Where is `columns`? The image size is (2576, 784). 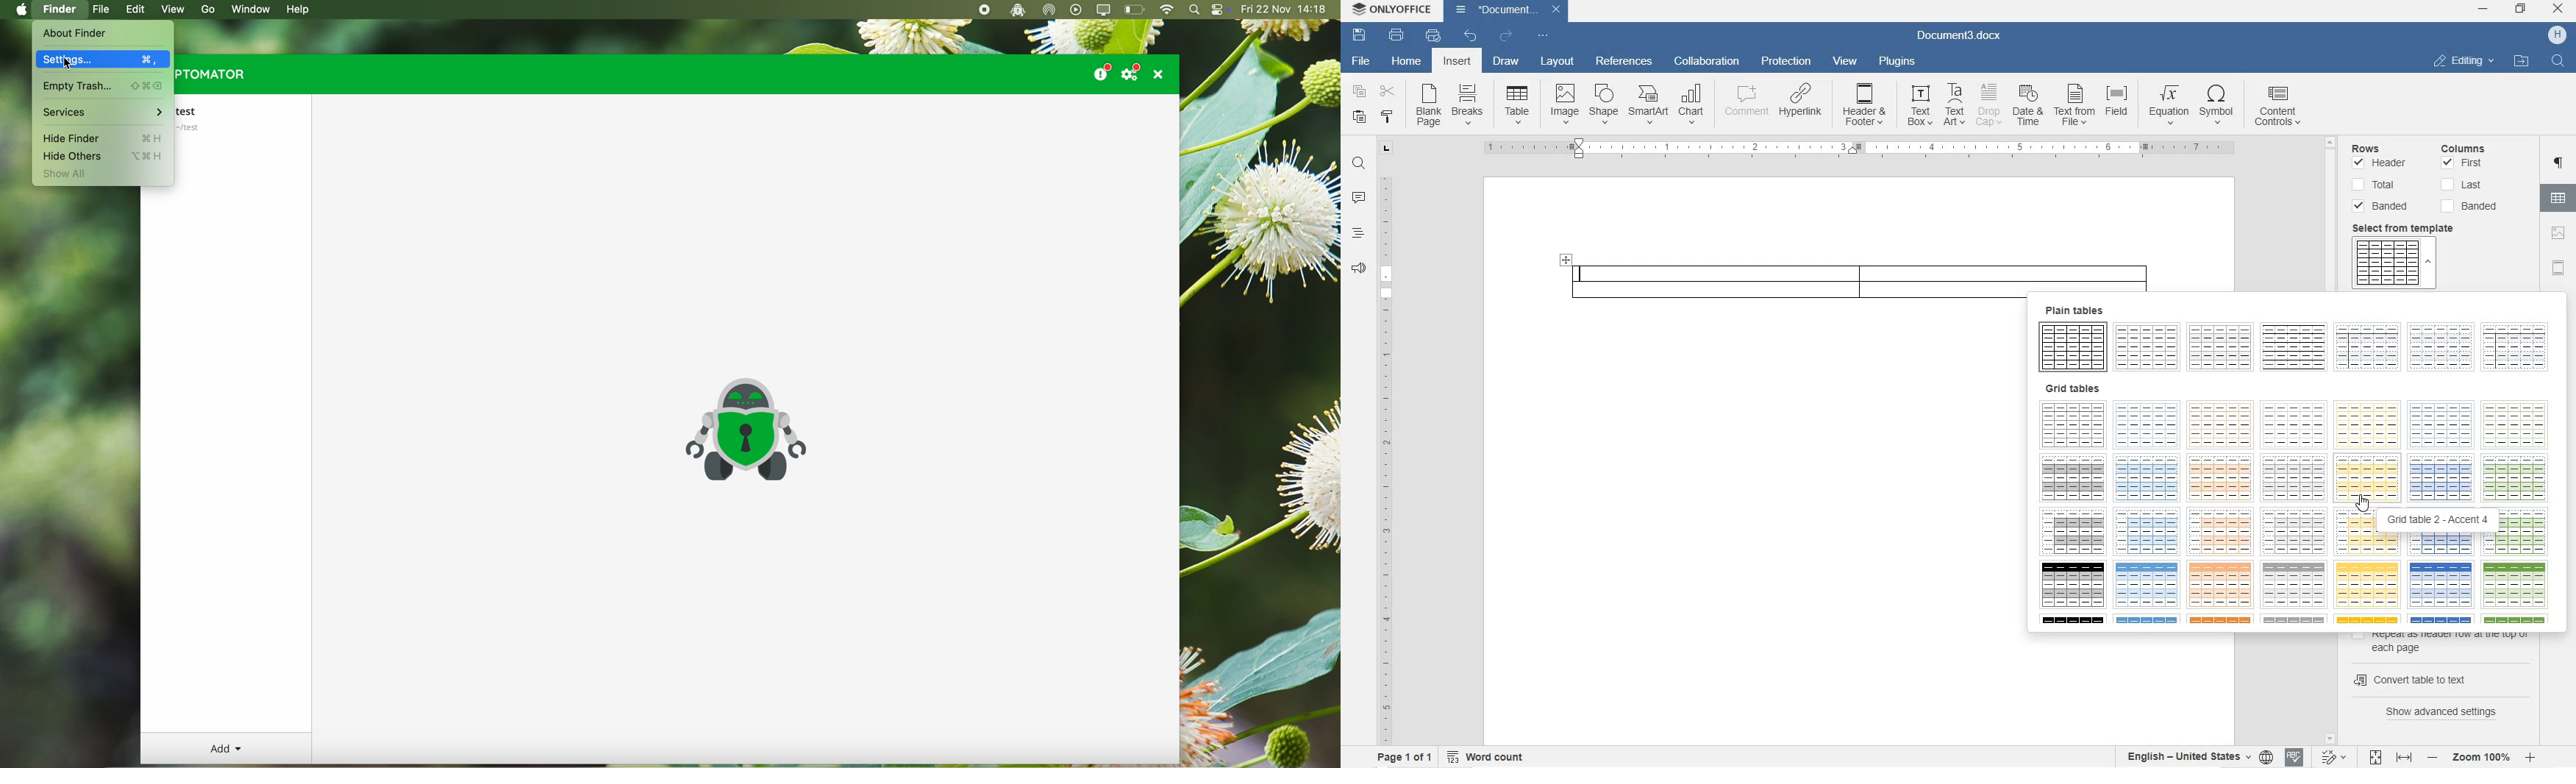 columns is located at coordinates (2471, 146).